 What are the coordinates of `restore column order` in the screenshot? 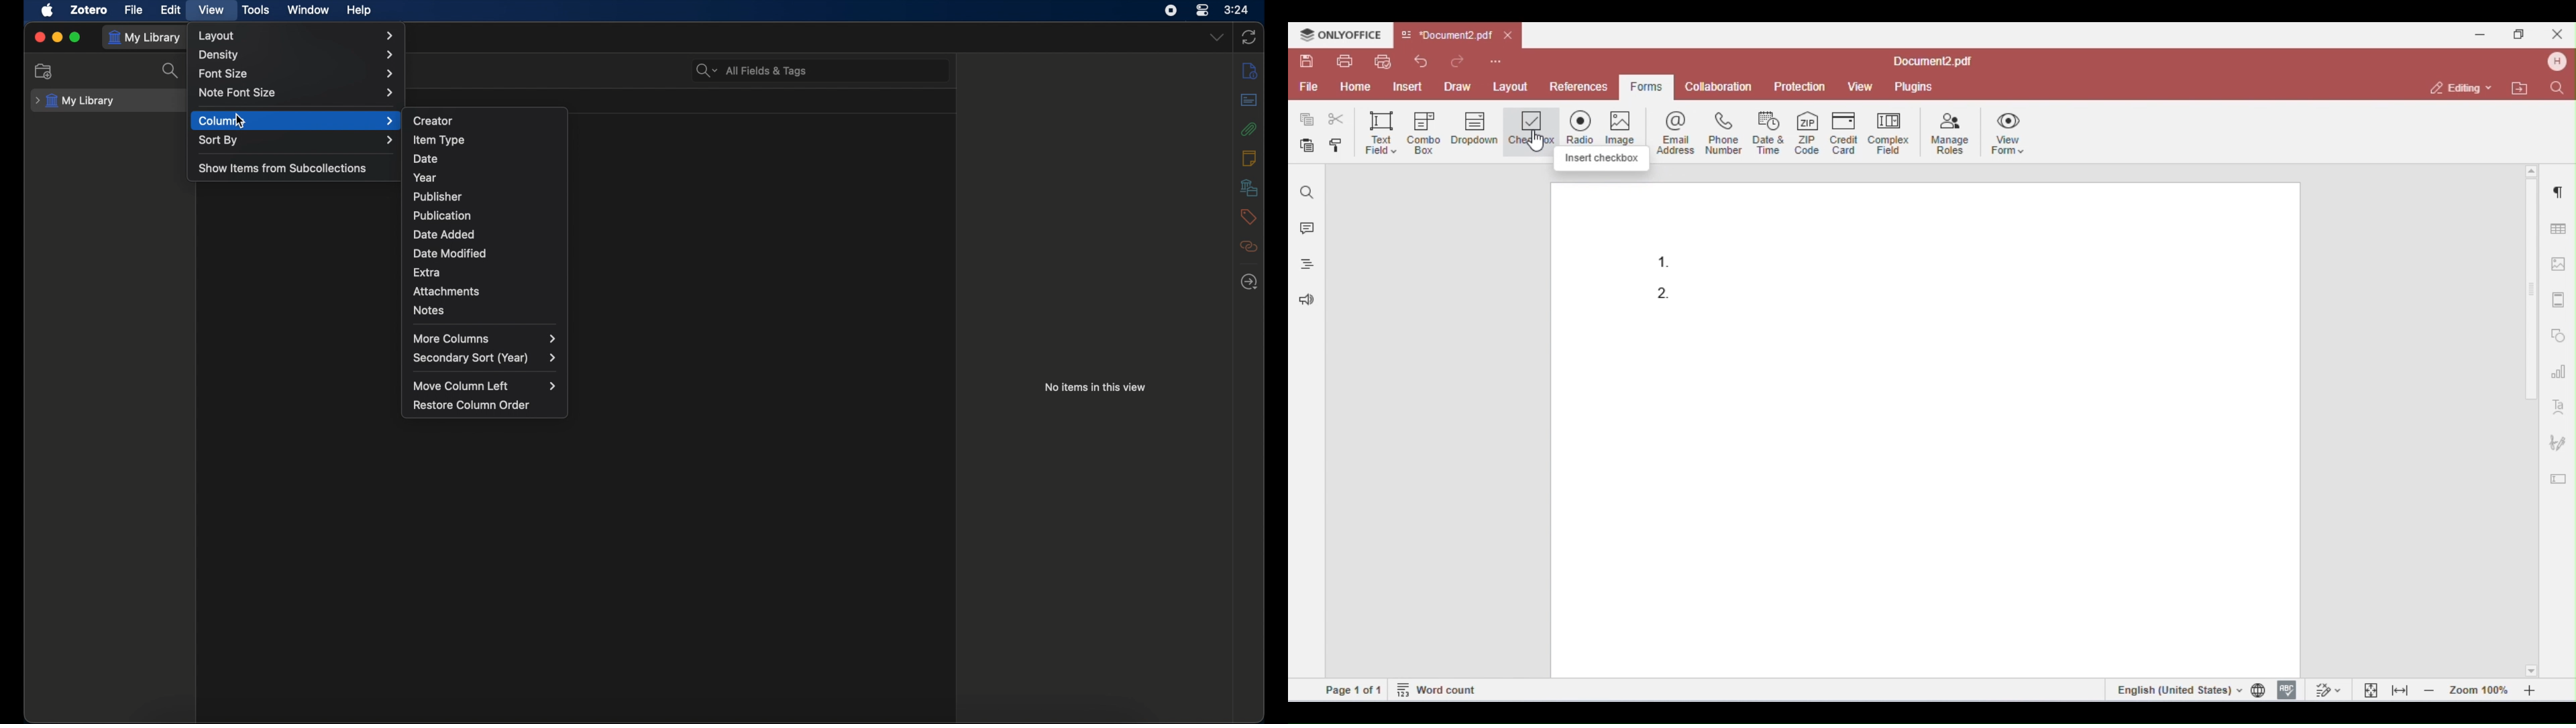 It's located at (472, 406).